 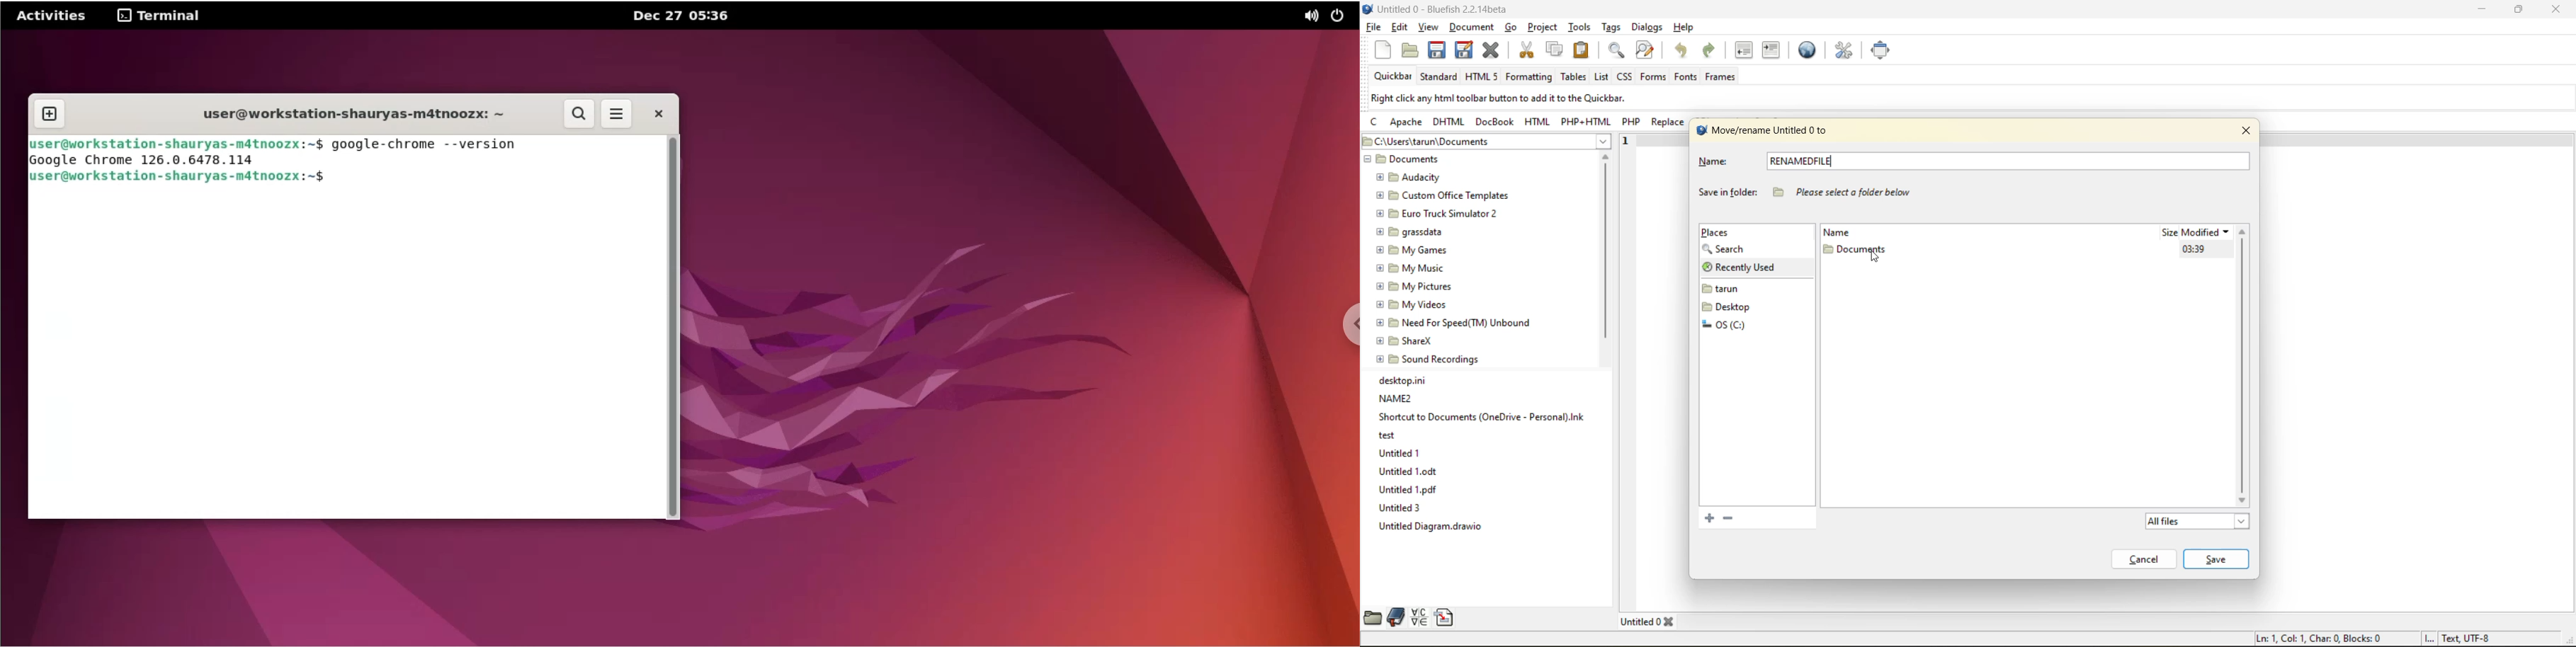 I want to click on save in folder, so click(x=1727, y=192).